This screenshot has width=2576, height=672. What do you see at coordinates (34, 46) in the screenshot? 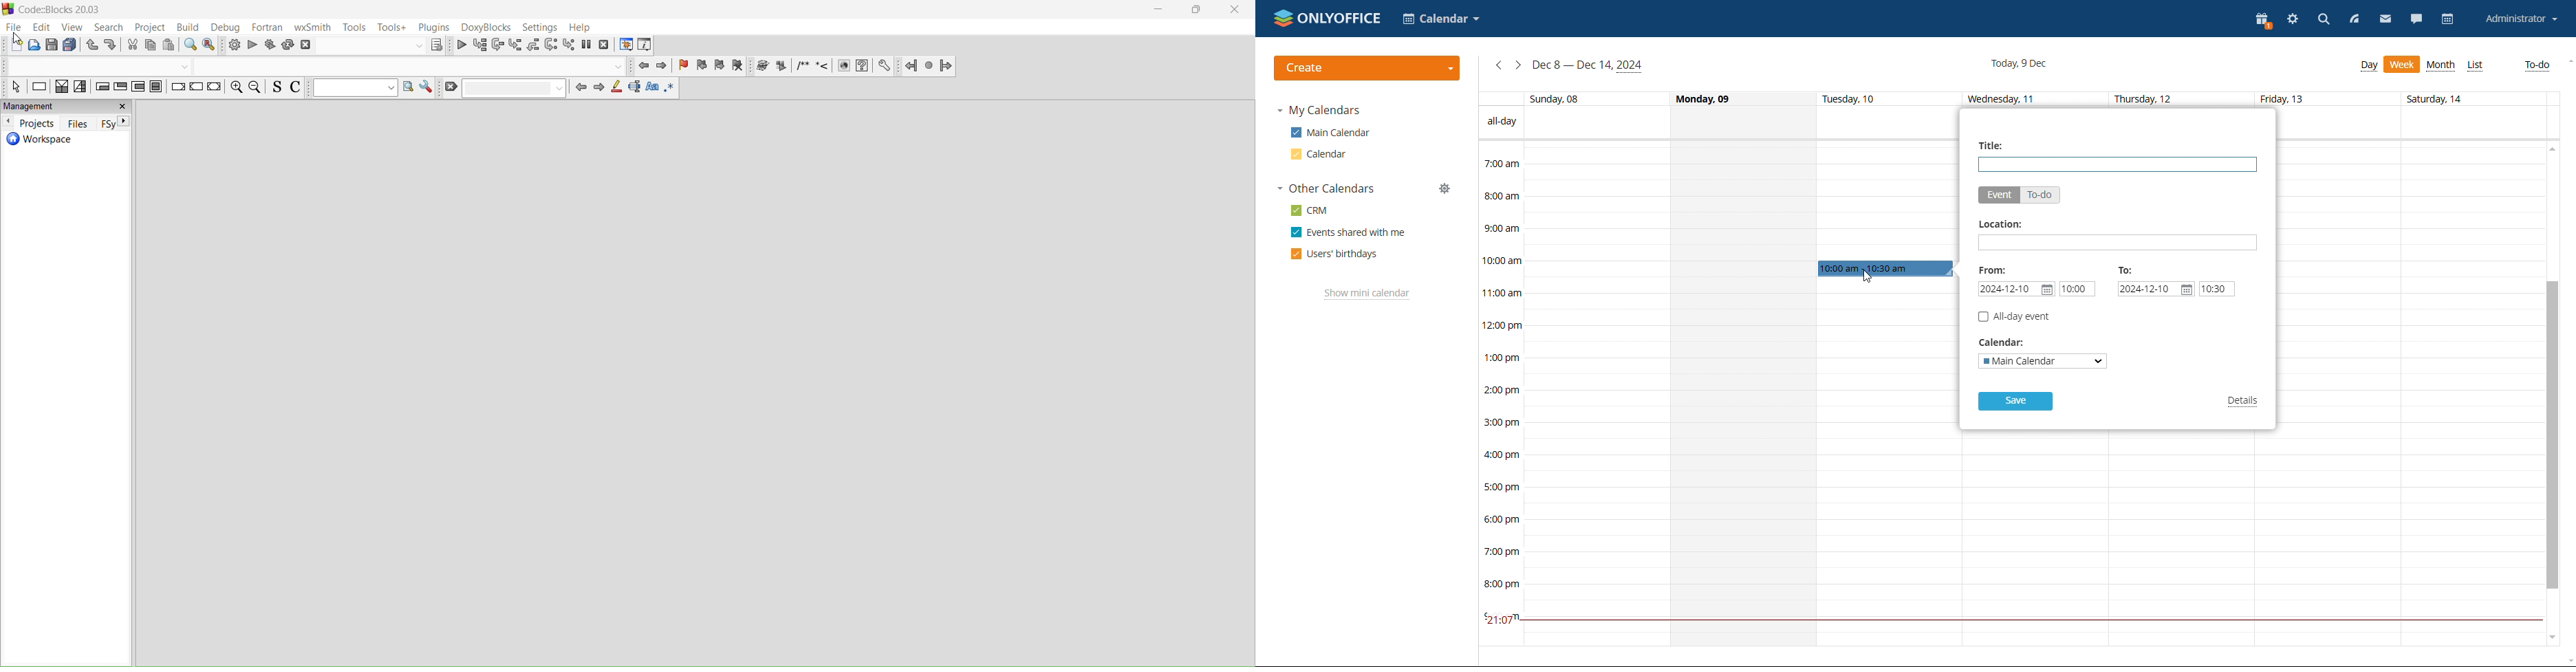
I see `open` at bounding box center [34, 46].